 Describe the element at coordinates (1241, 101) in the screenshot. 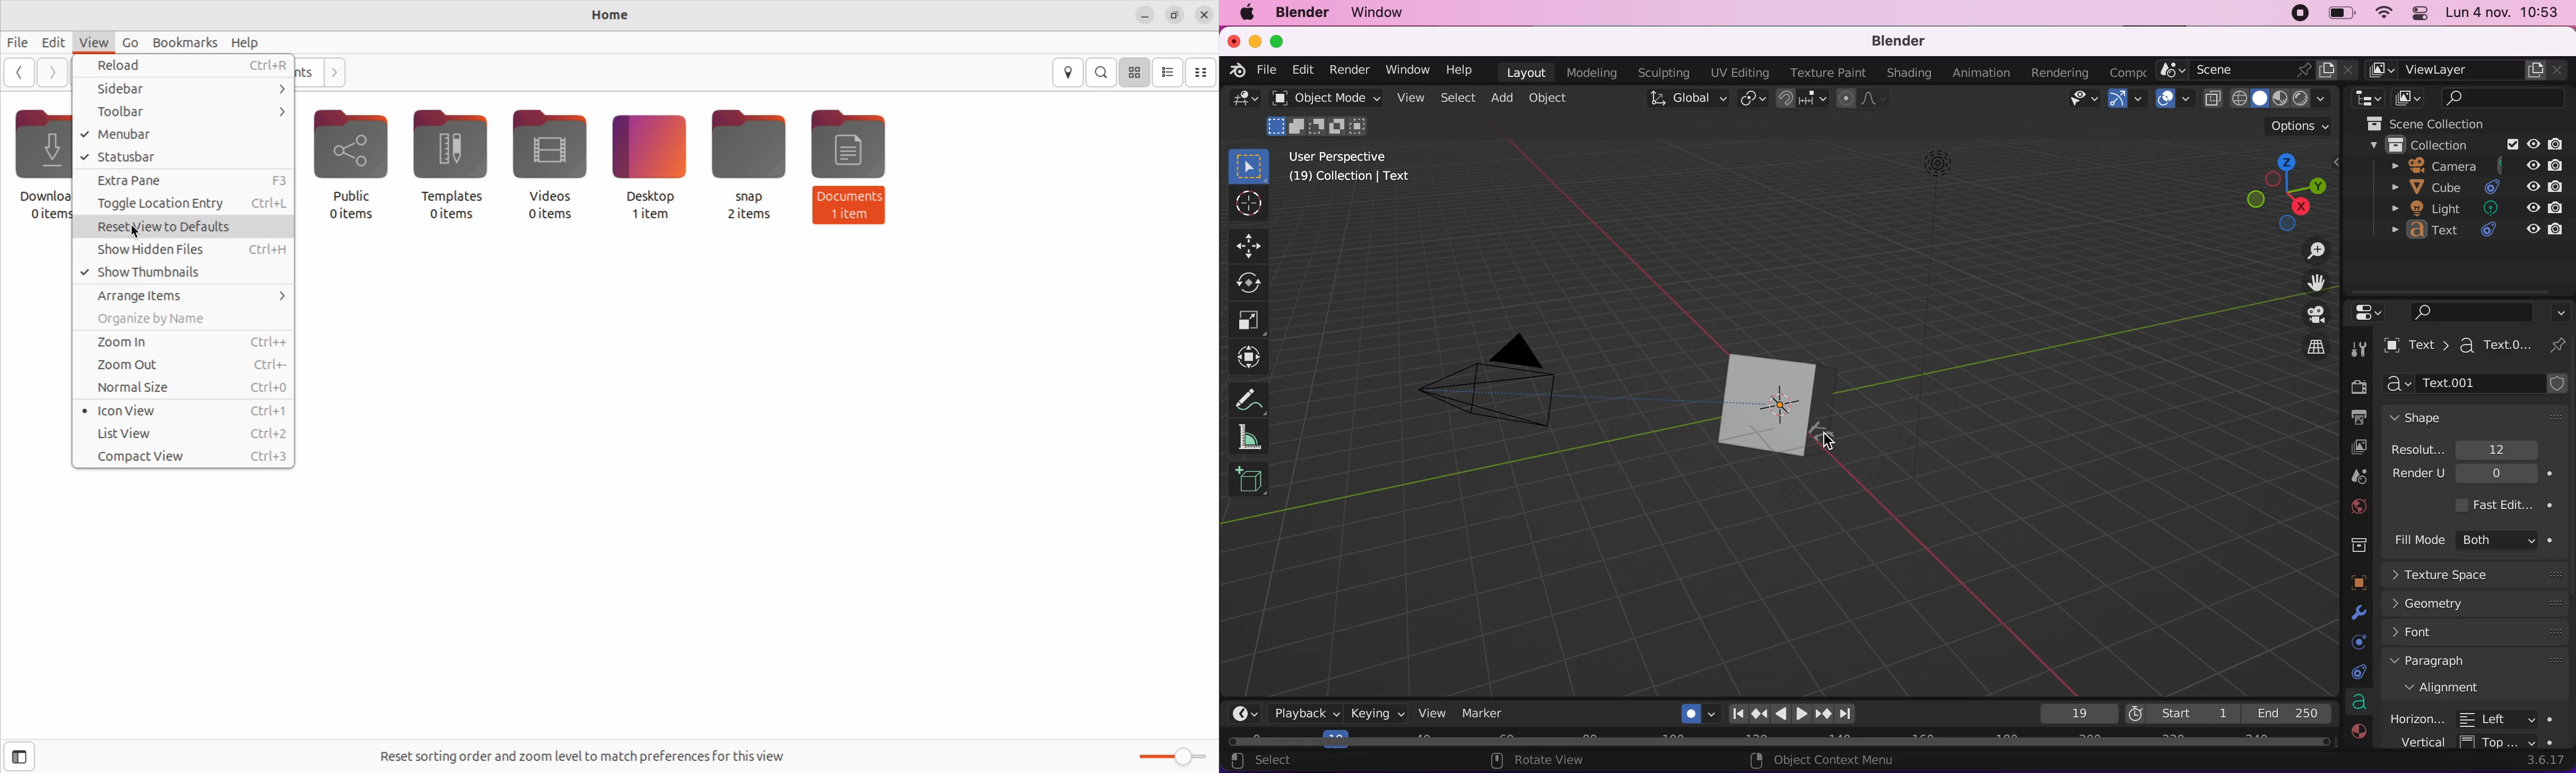

I see `editor type` at that location.